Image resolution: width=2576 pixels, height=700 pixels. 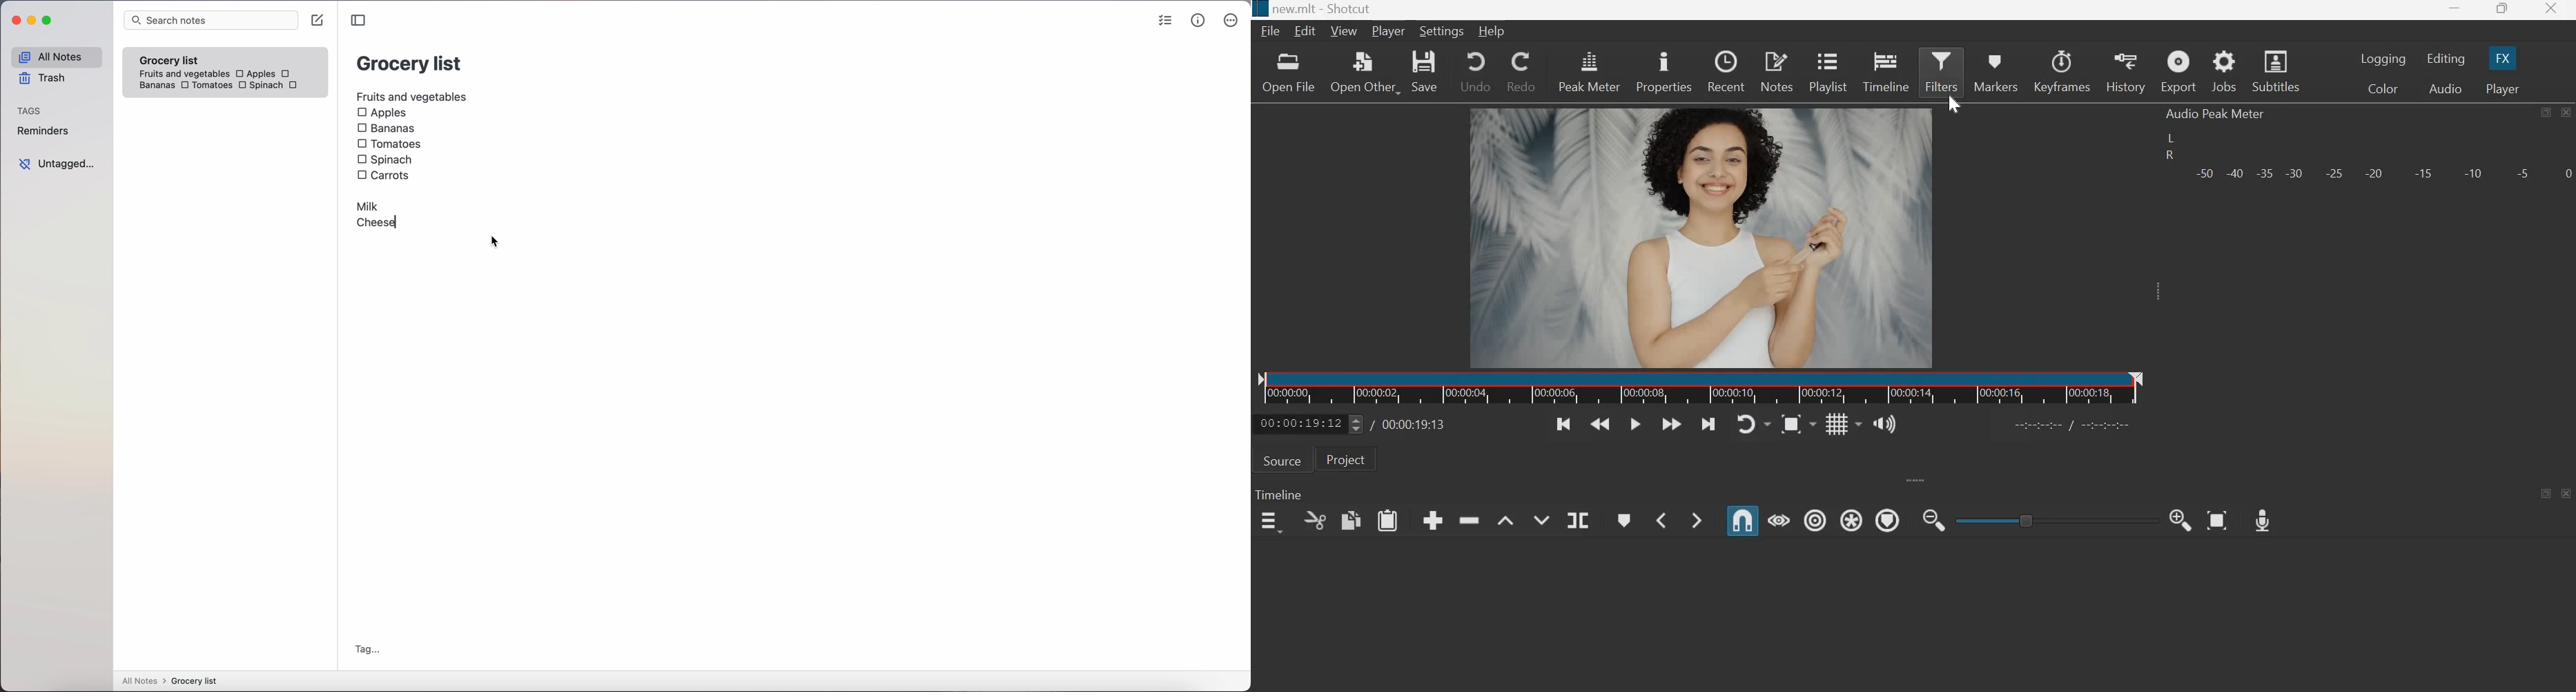 What do you see at coordinates (409, 65) in the screenshot?
I see `Grocery List` at bounding box center [409, 65].